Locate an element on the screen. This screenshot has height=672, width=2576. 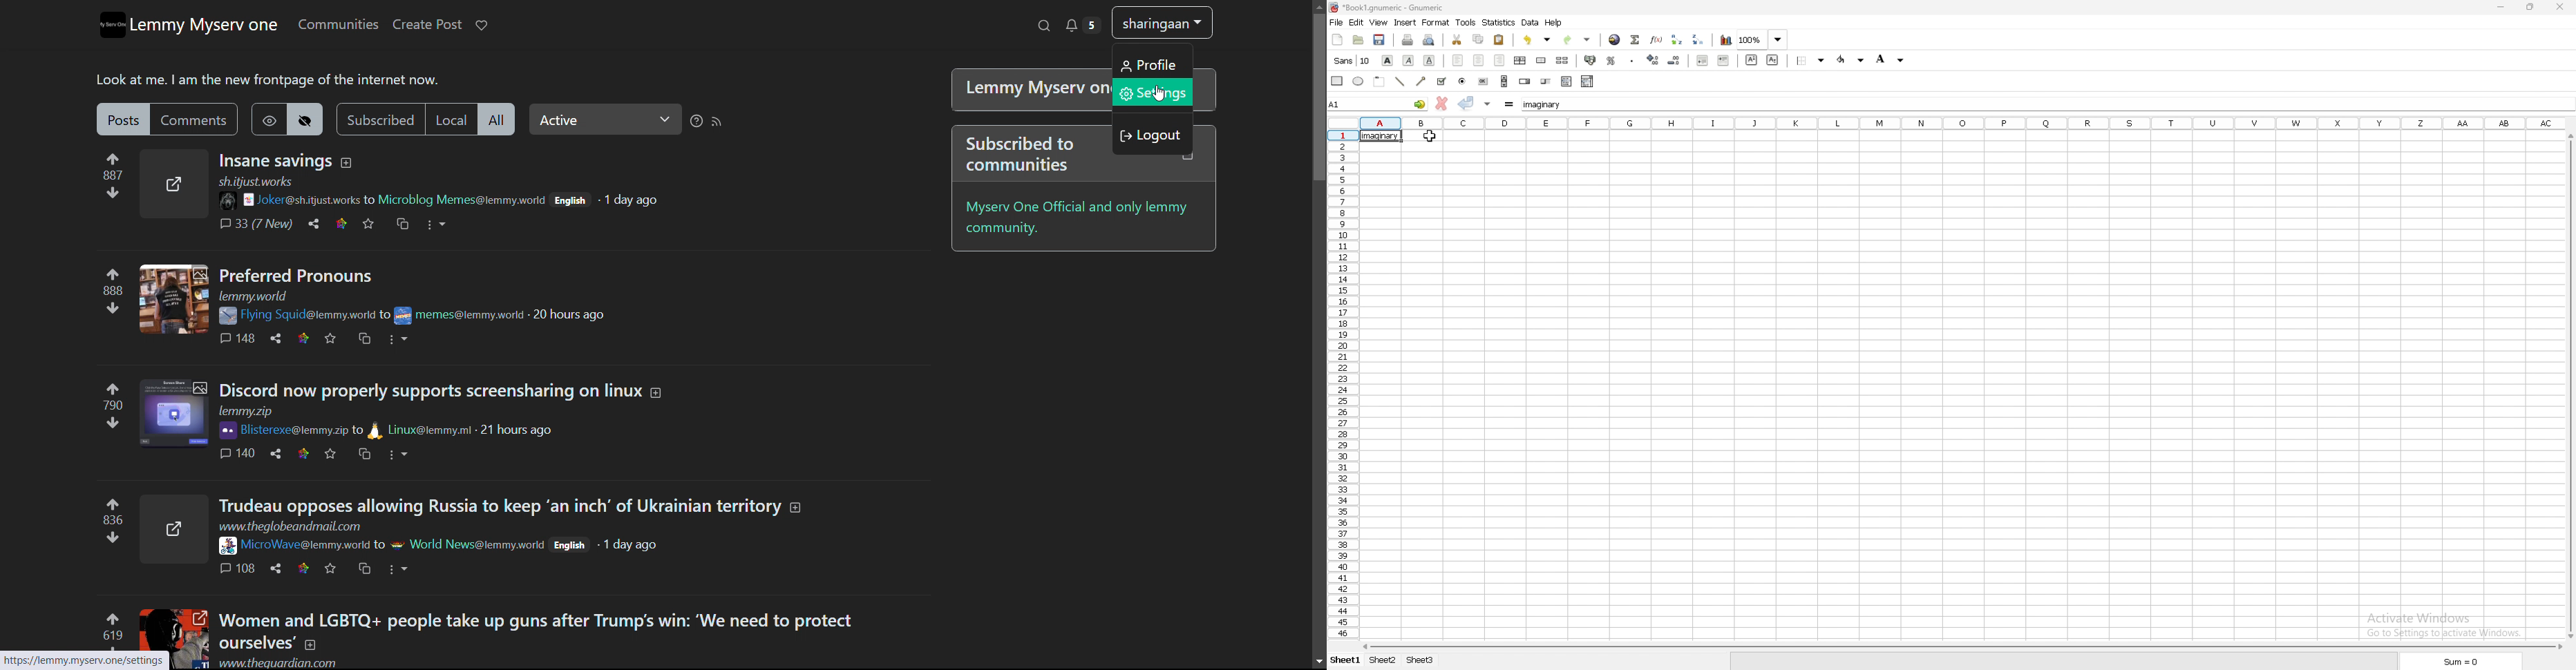
search is located at coordinates (1043, 26).